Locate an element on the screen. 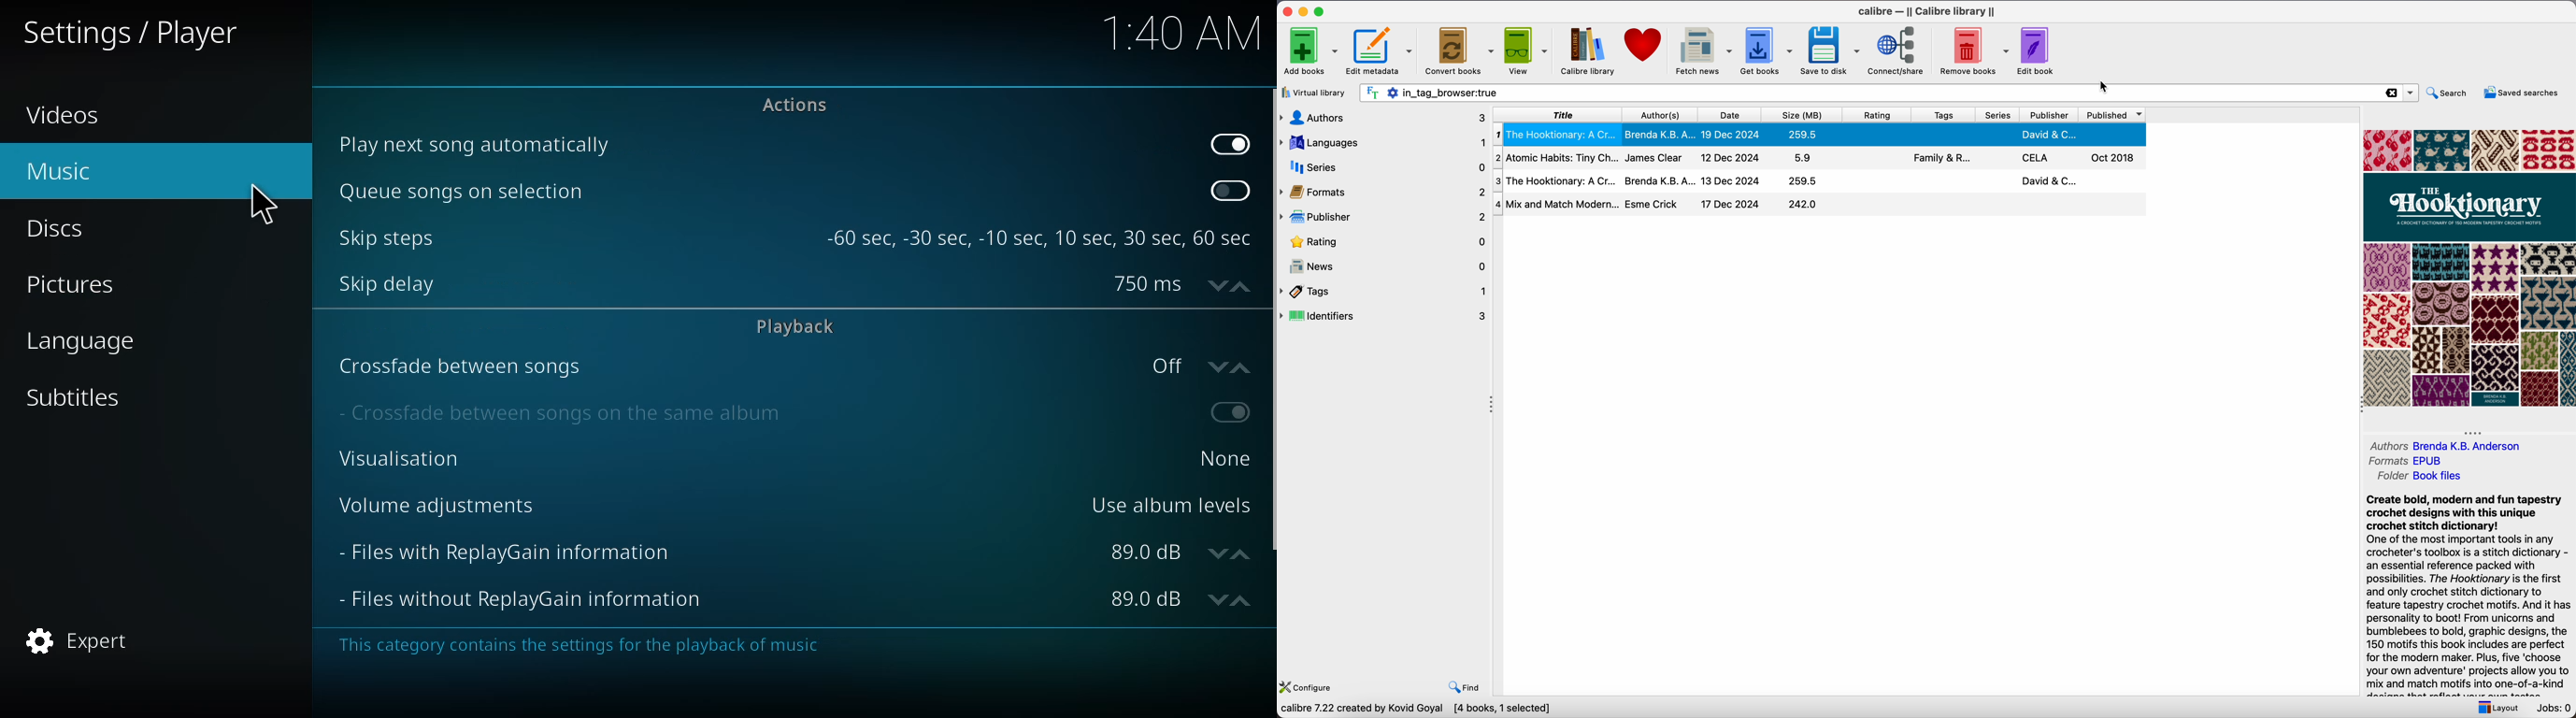 The width and height of the screenshot is (2576, 728). off is located at coordinates (1199, 365).